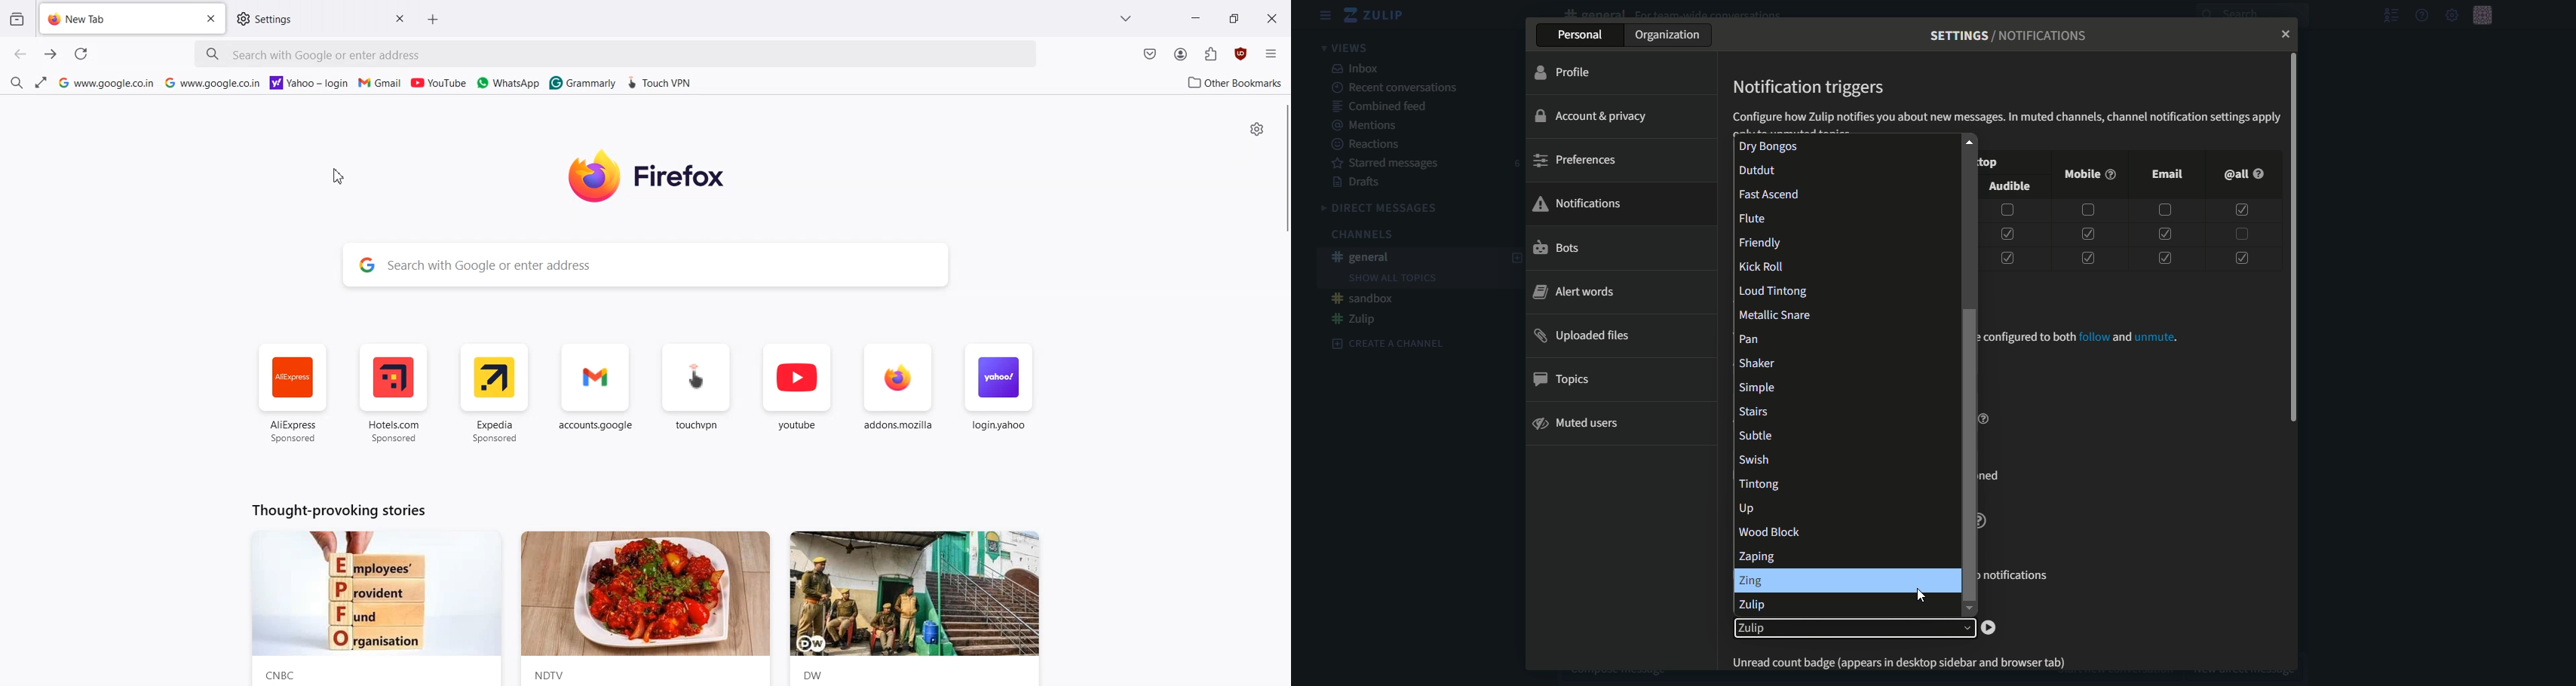  What do you see at coordinates (2007, 119) in the screenshot?
I see `text` at bounding box center [2007, 119].